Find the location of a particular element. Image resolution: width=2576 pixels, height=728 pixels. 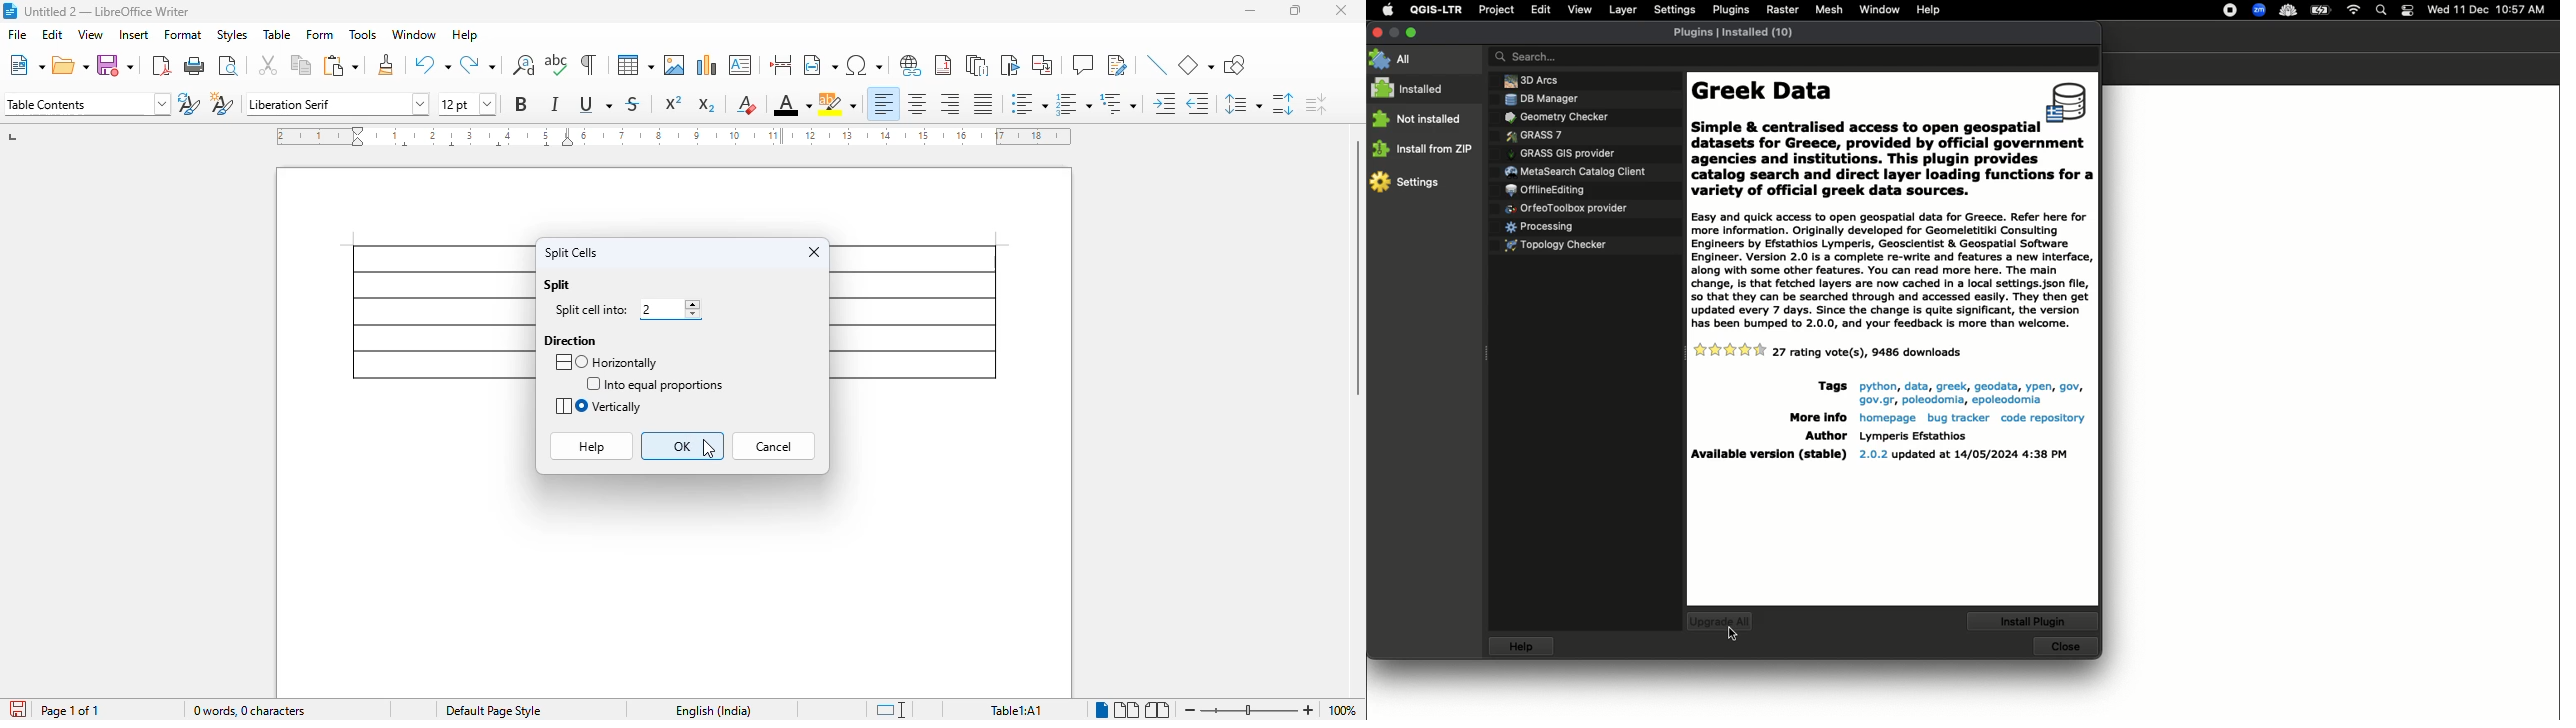

set paragraph style is located at coordinates (86, 104).